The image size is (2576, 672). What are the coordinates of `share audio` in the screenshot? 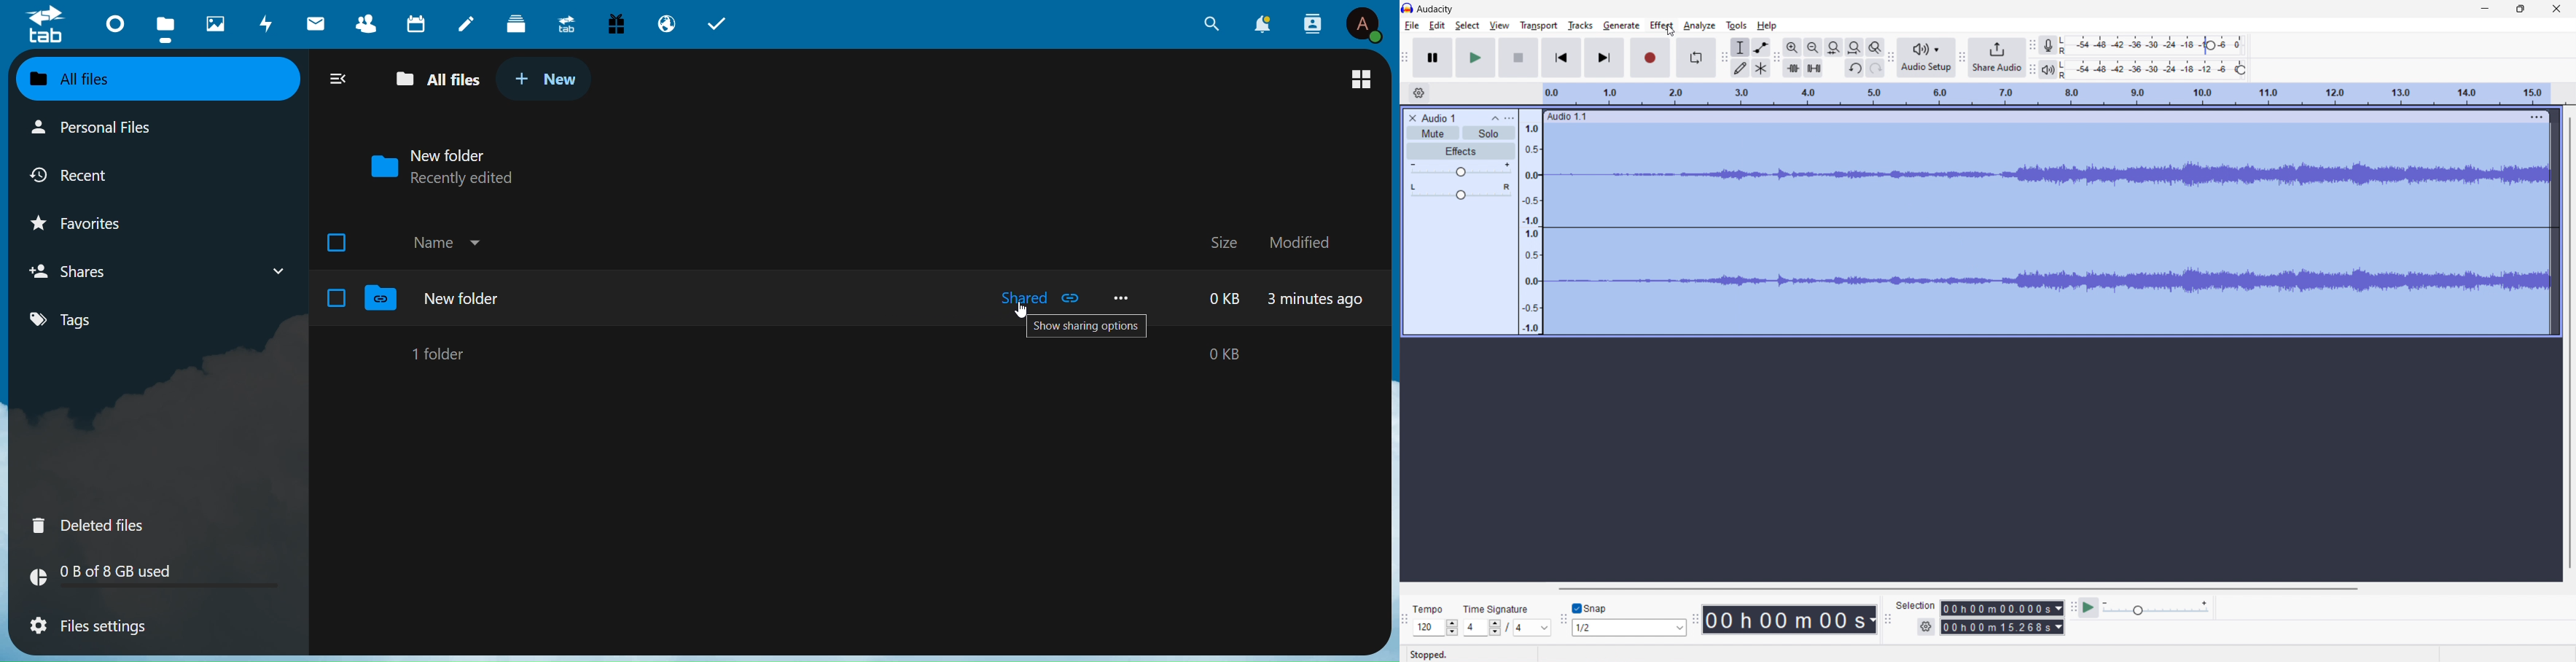 It's located at (1997, 58).